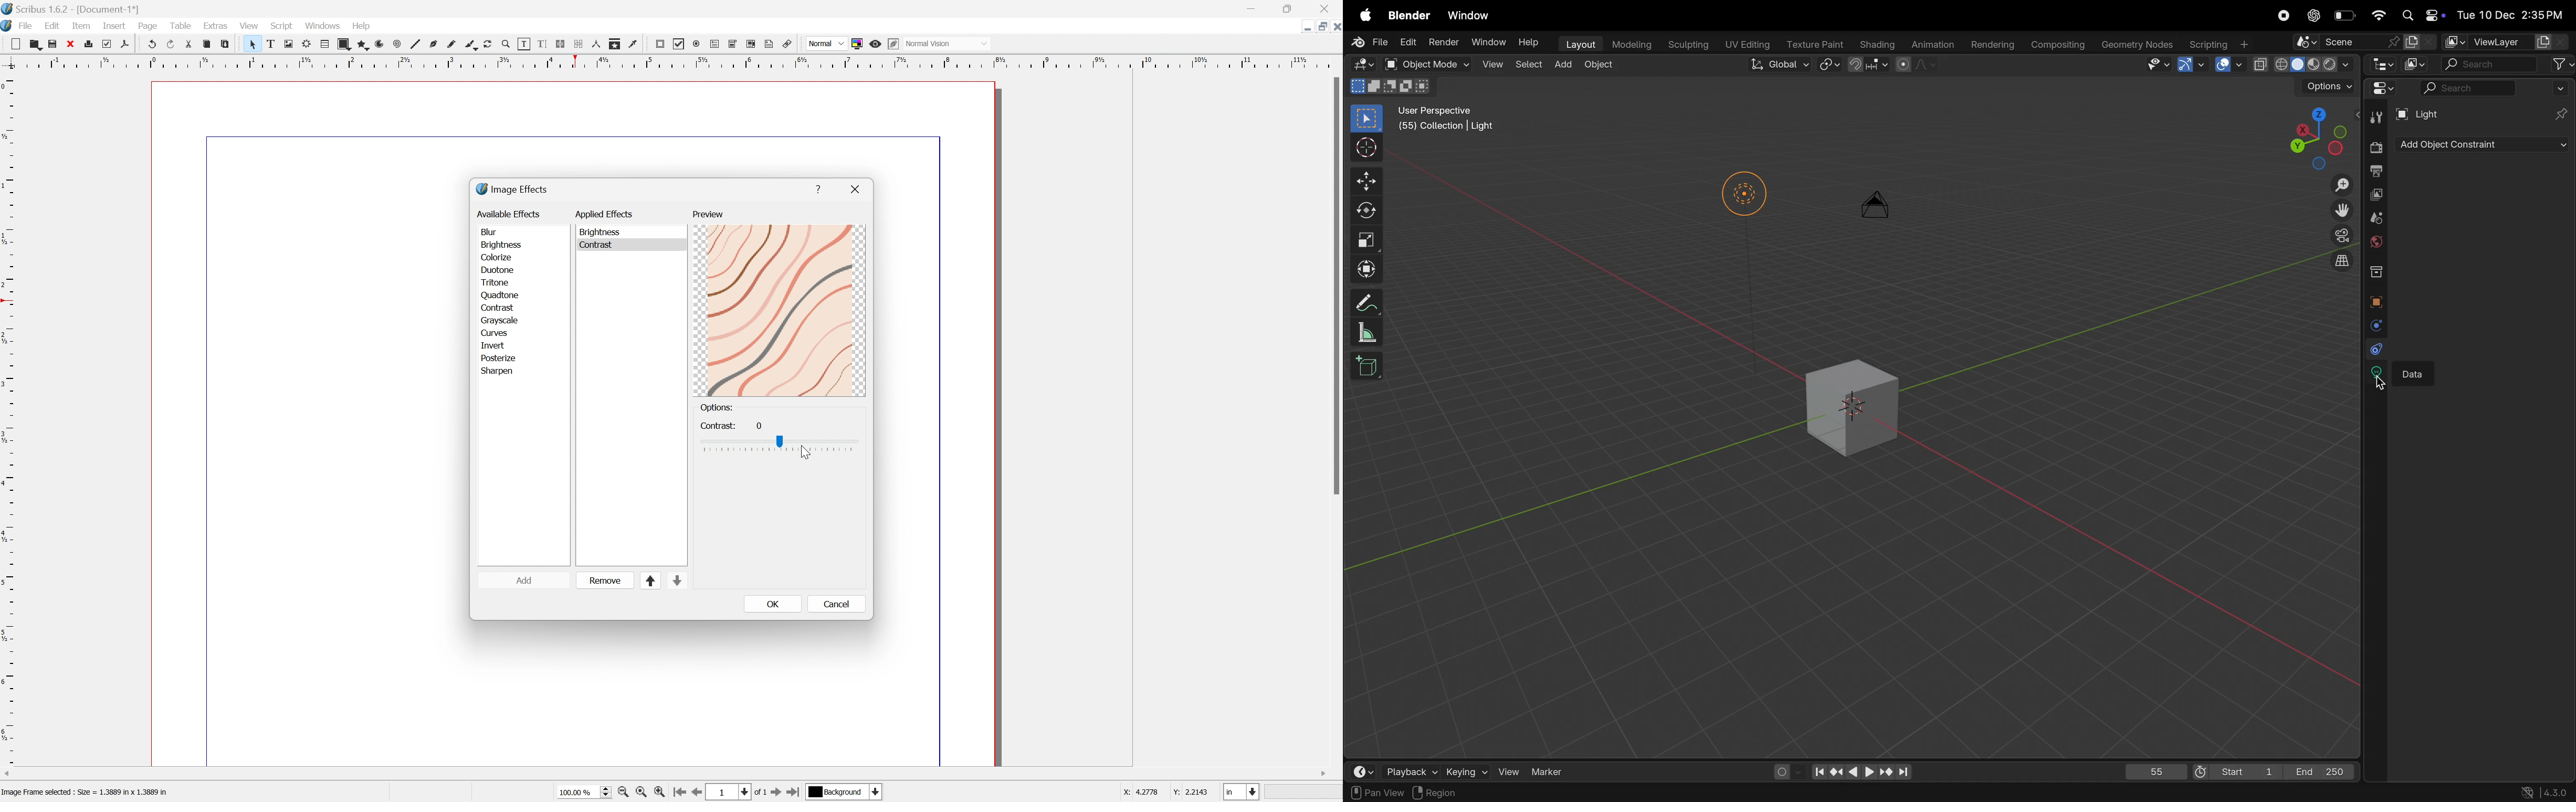 Image resolution: width=2576 pixels, height=812 pixels. What do you see at coordinates (1367, 147) in the screenshot?
I see `cursor` at bounding box center [1367, 147].